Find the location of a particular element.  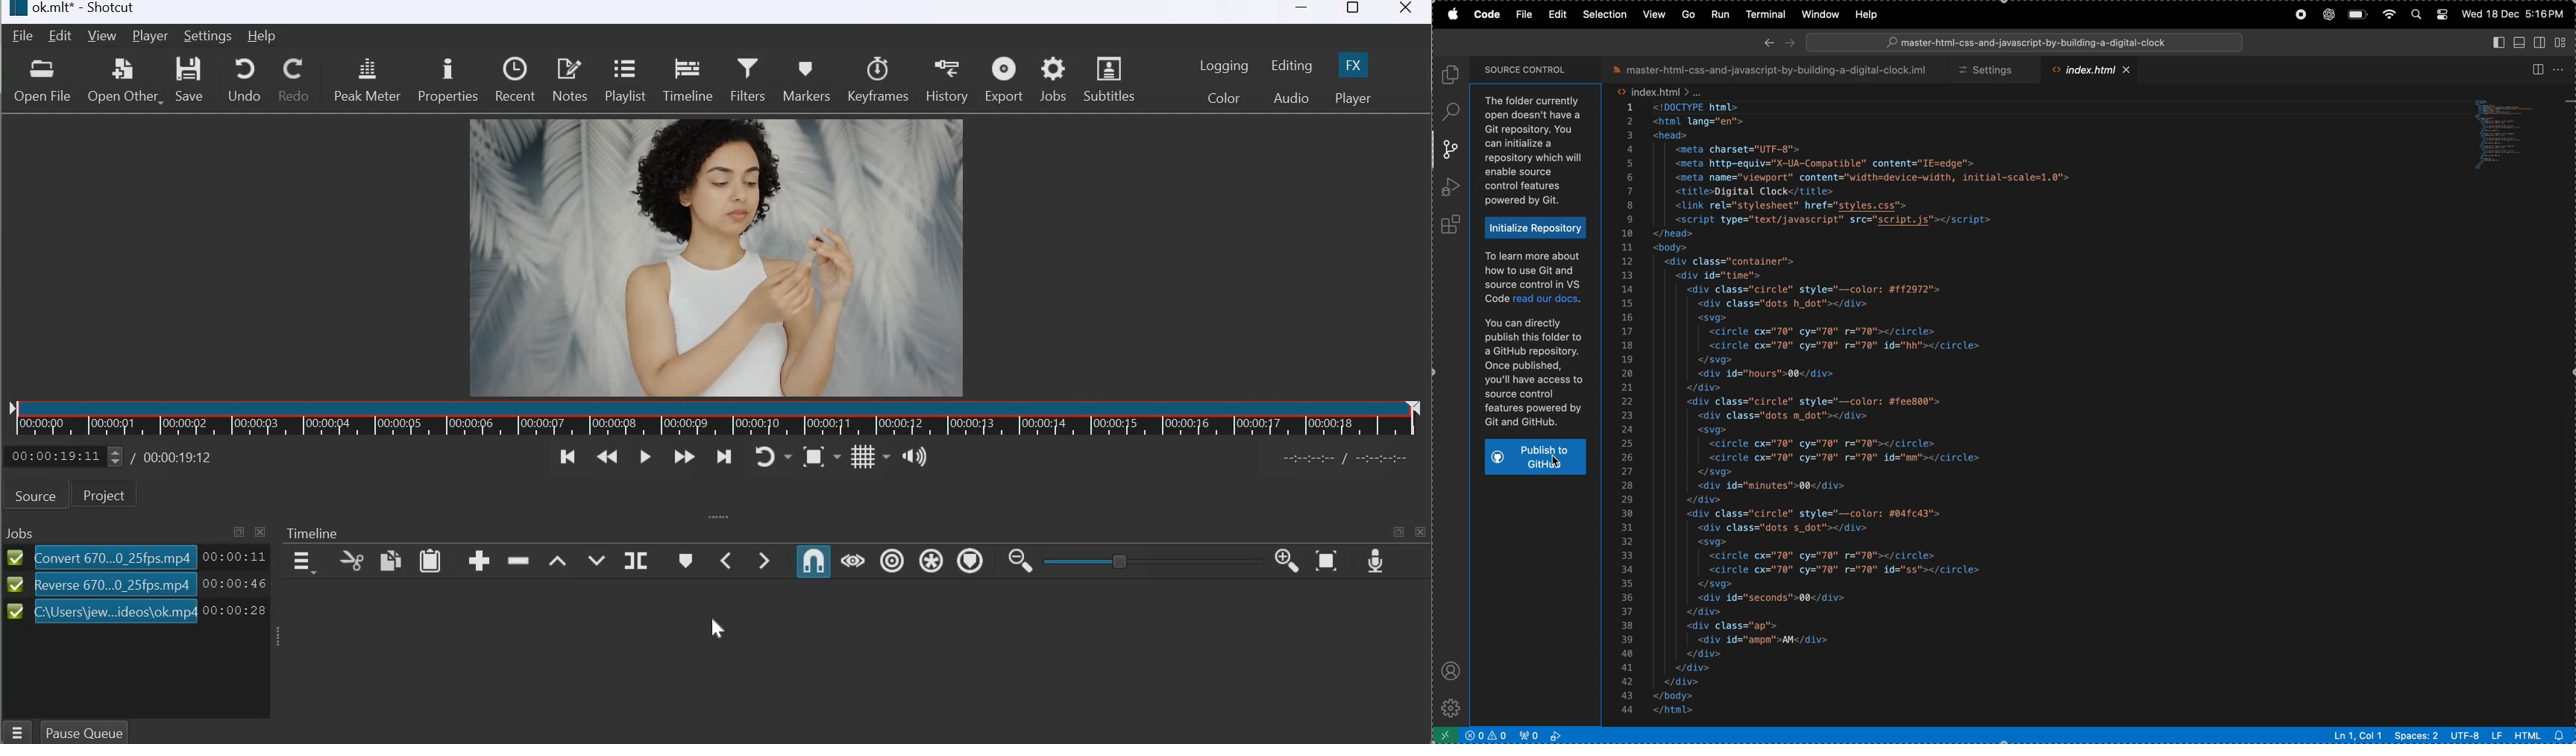

settings is located at coordinates (1991, 70).